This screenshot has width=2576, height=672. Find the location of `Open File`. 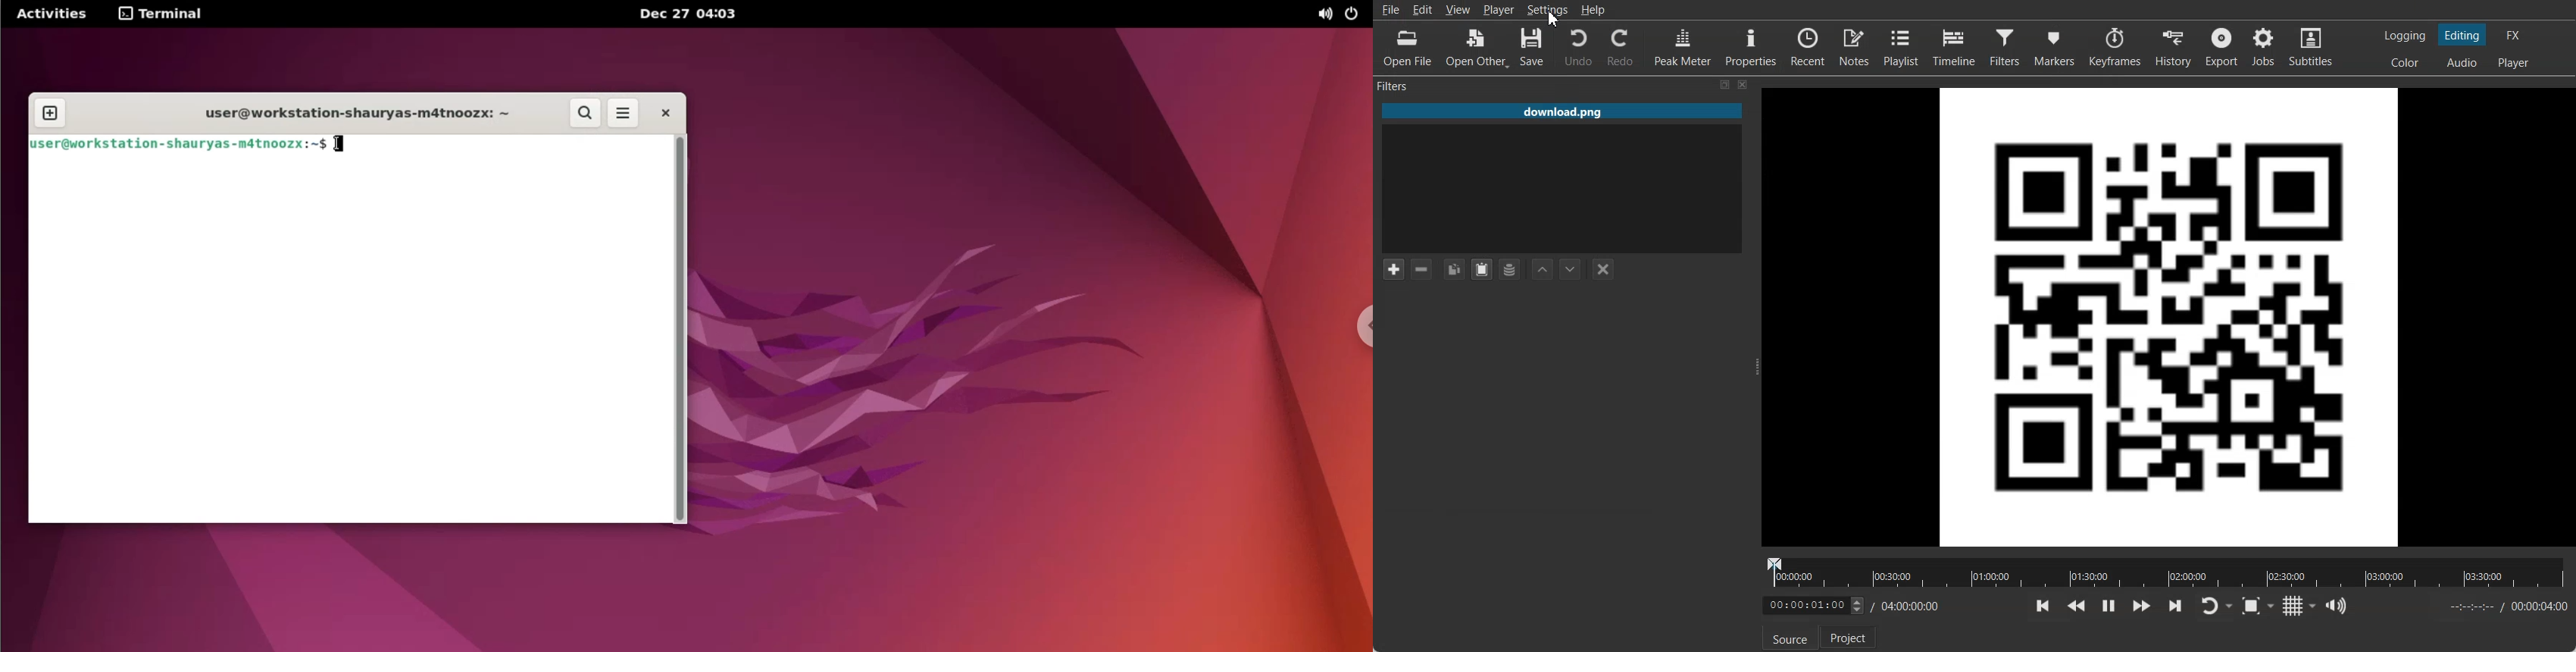

Open File is located at coordinates (1409, 47).